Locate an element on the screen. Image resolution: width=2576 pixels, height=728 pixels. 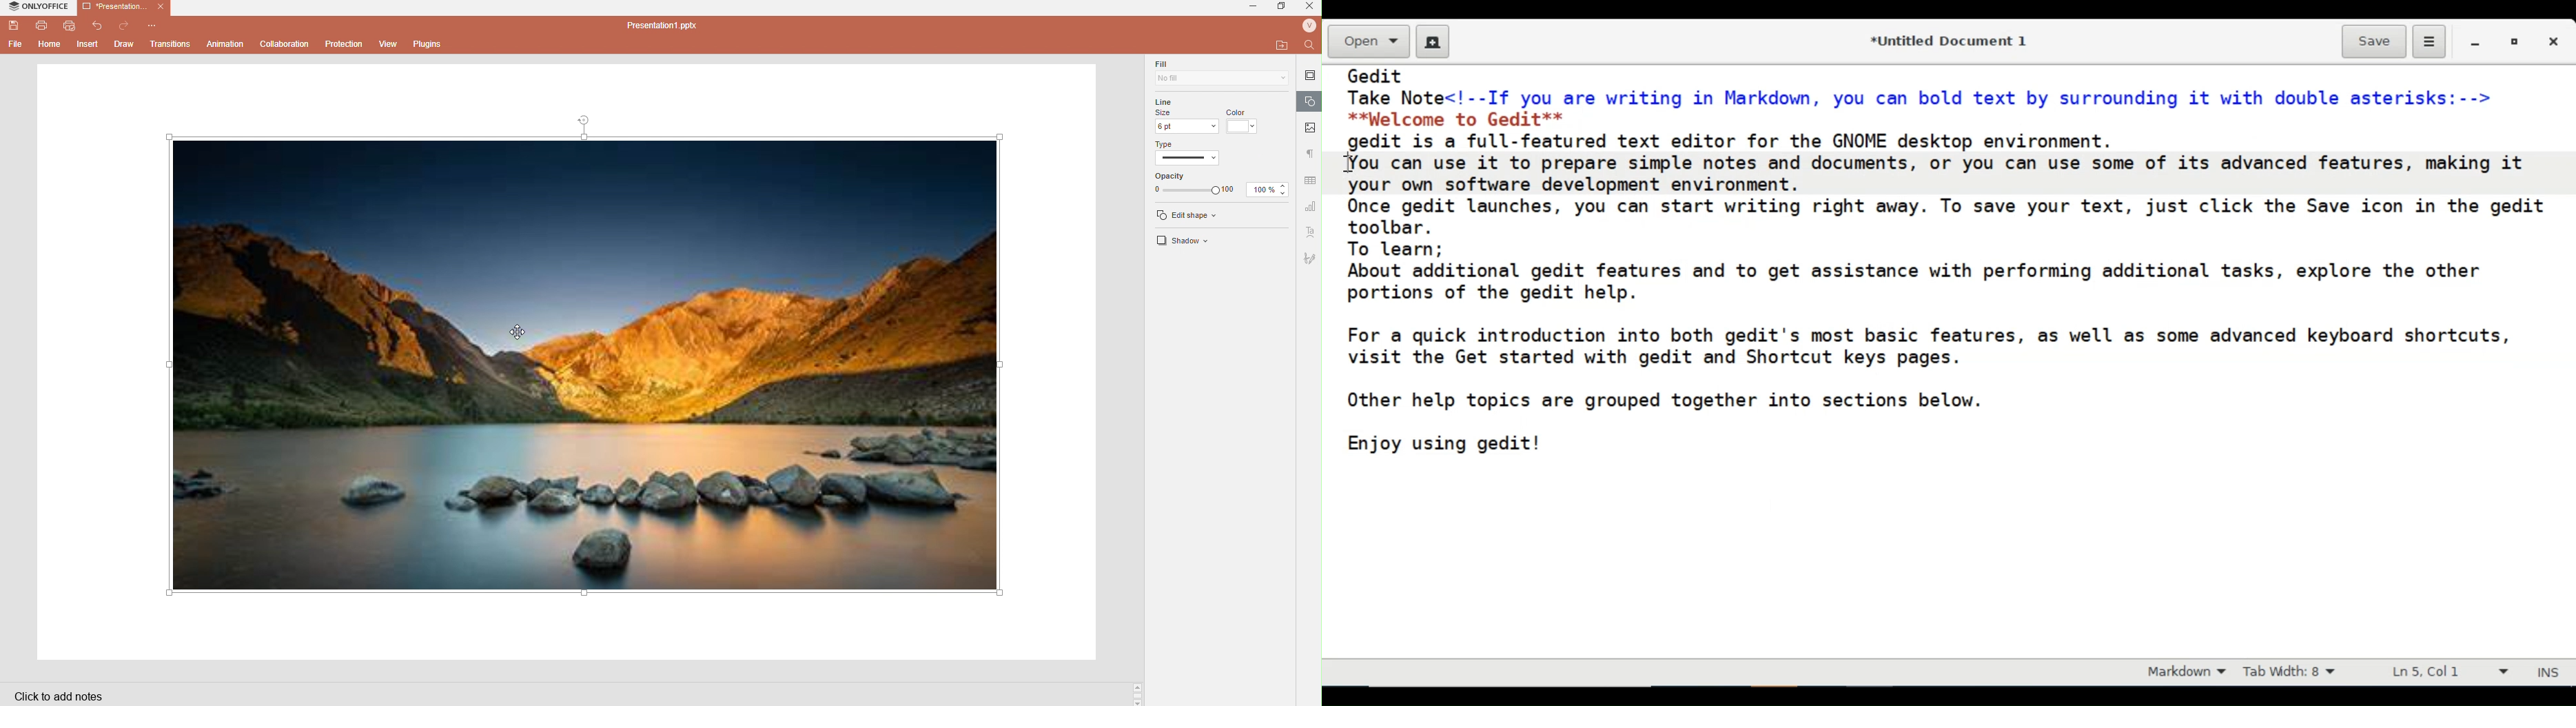
Animation is located at coordinates (227, 45).